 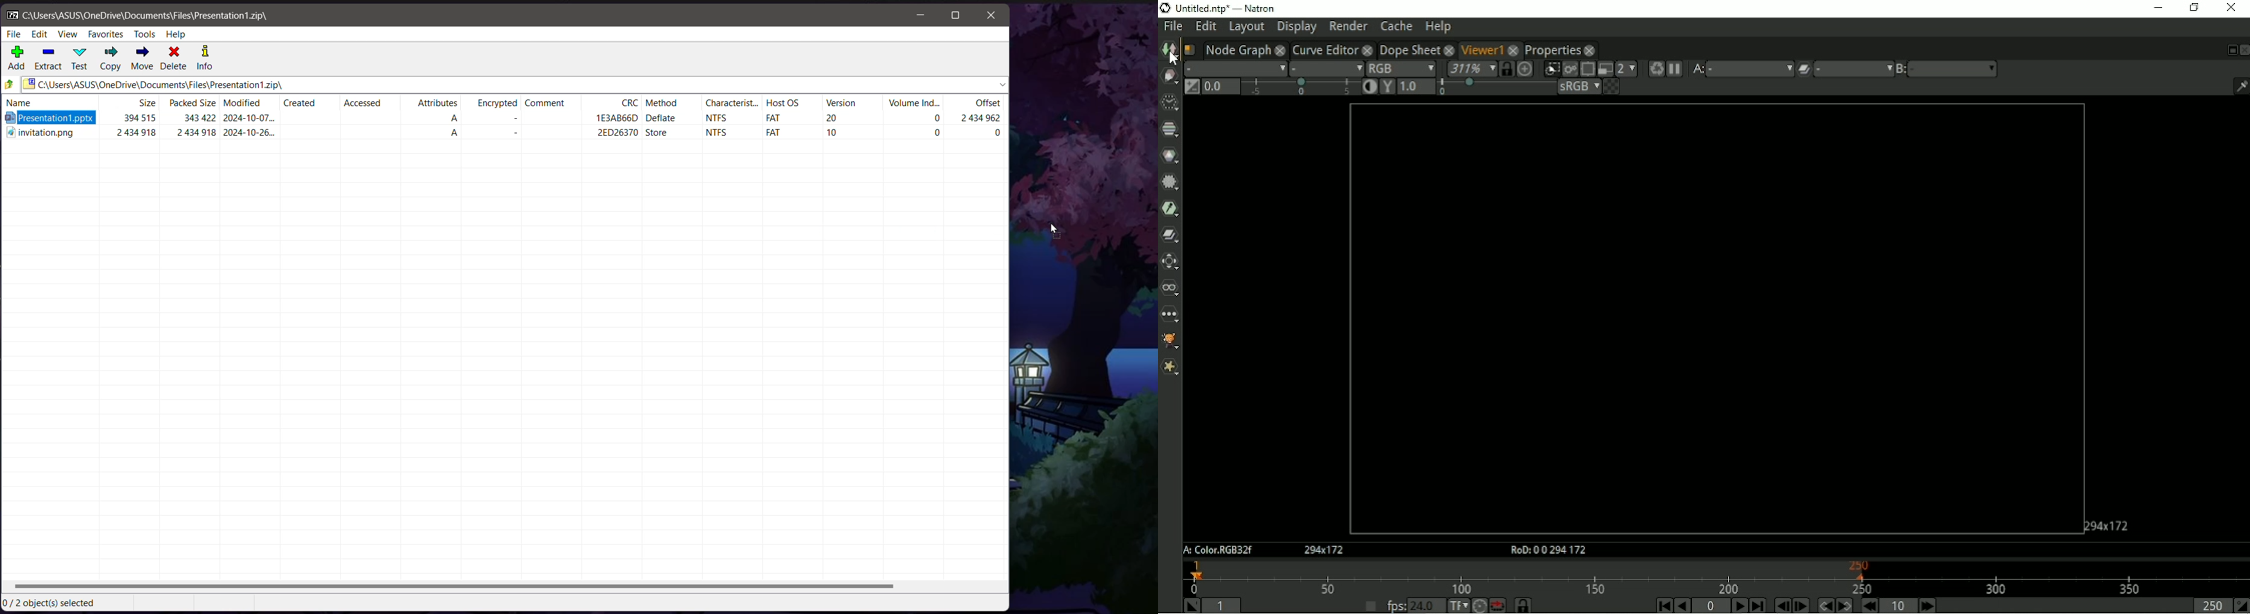 What do you see at coordinates (10, 84) in the screenshot?
I see `Move Up one level` at bounding box center [10, 84].